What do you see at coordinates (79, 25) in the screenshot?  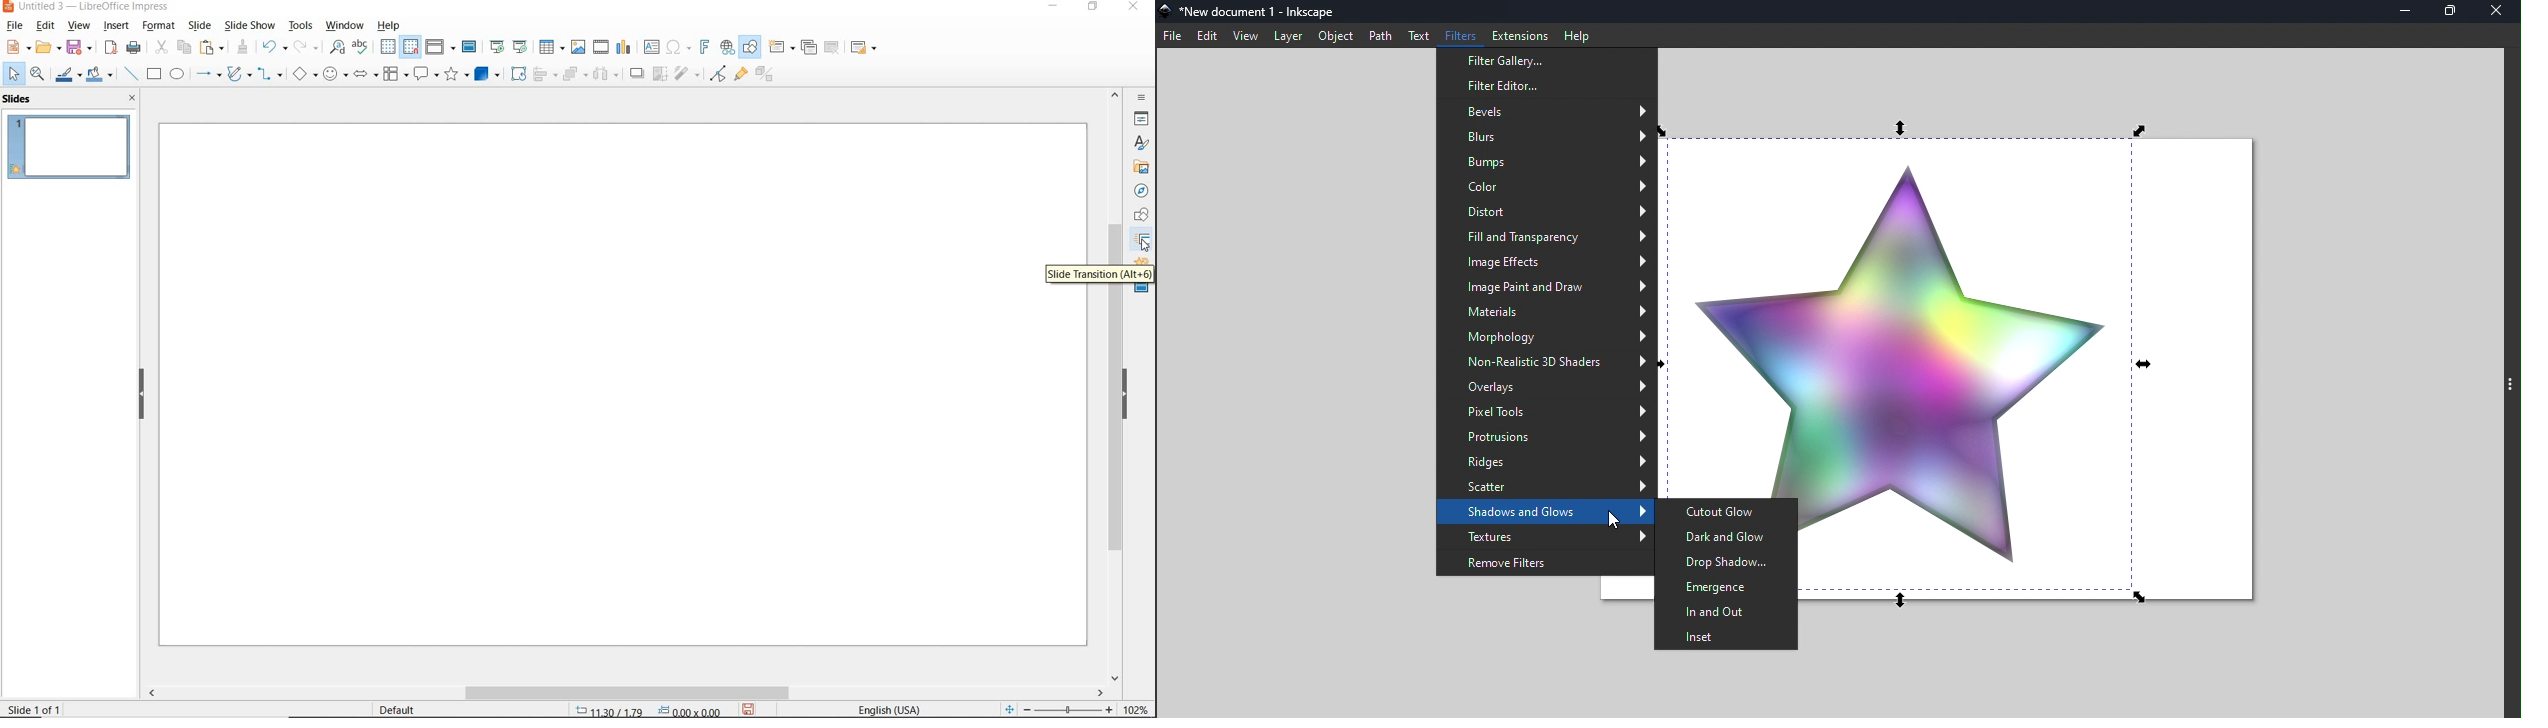 I see `VIEW` at bounding box center [79, 25].